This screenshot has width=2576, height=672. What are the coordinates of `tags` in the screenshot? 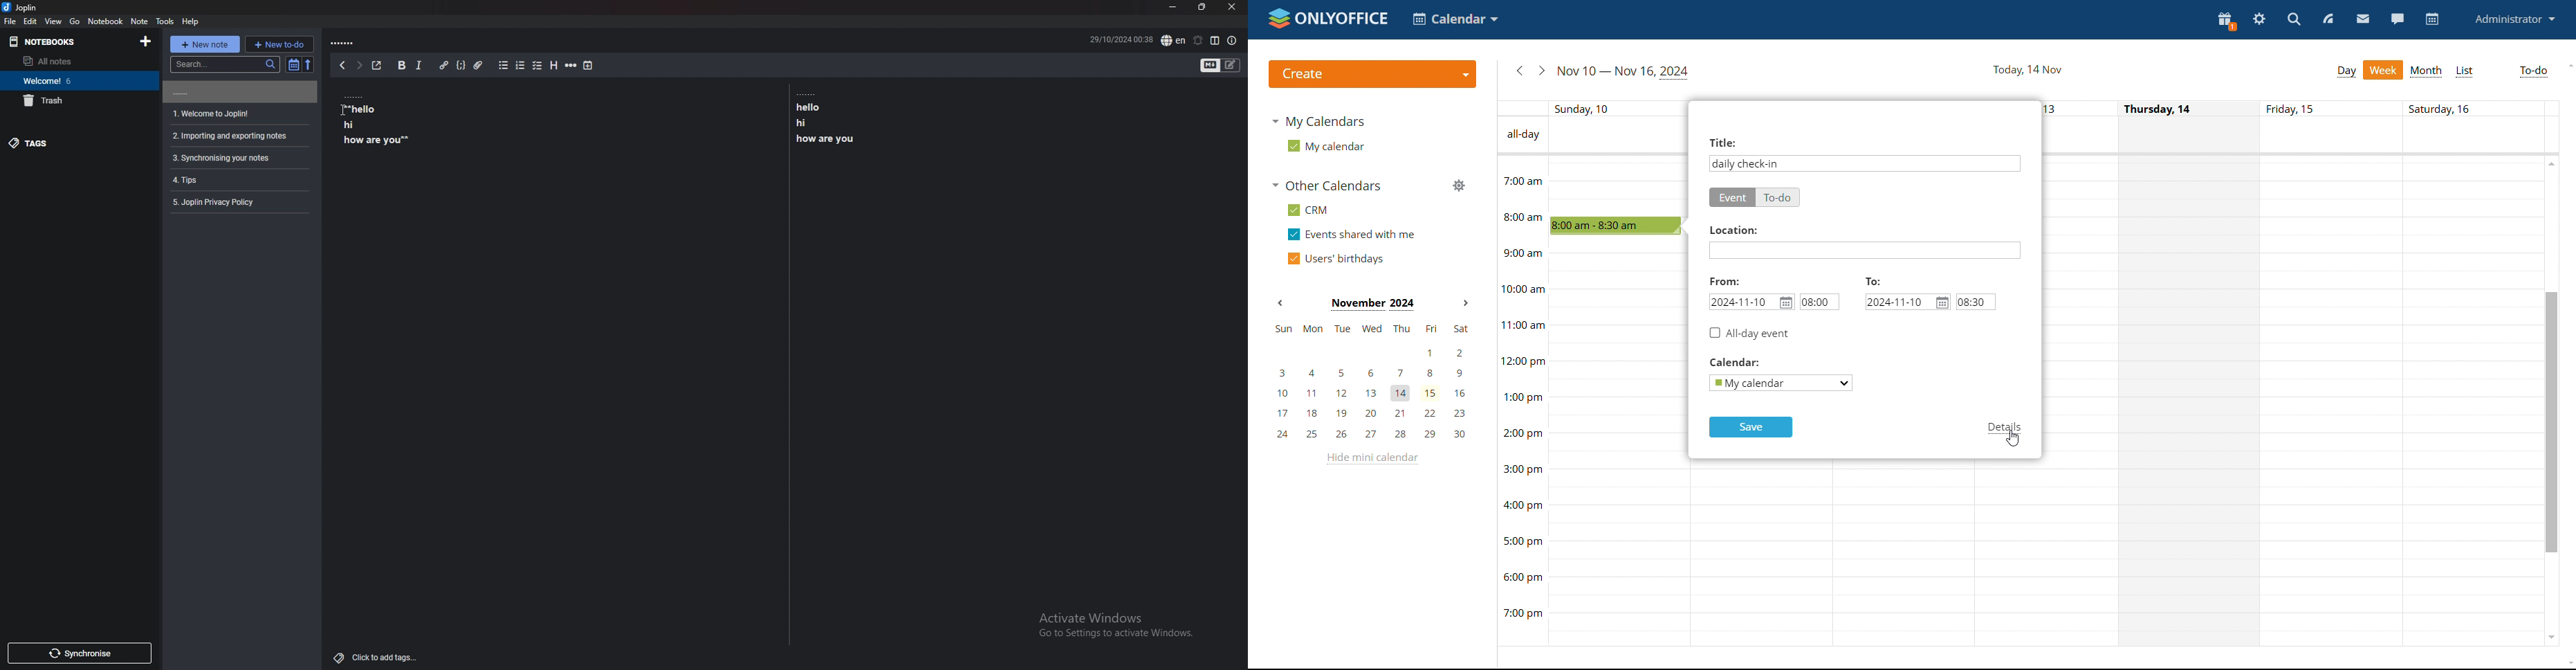 It's located at (75, 144).